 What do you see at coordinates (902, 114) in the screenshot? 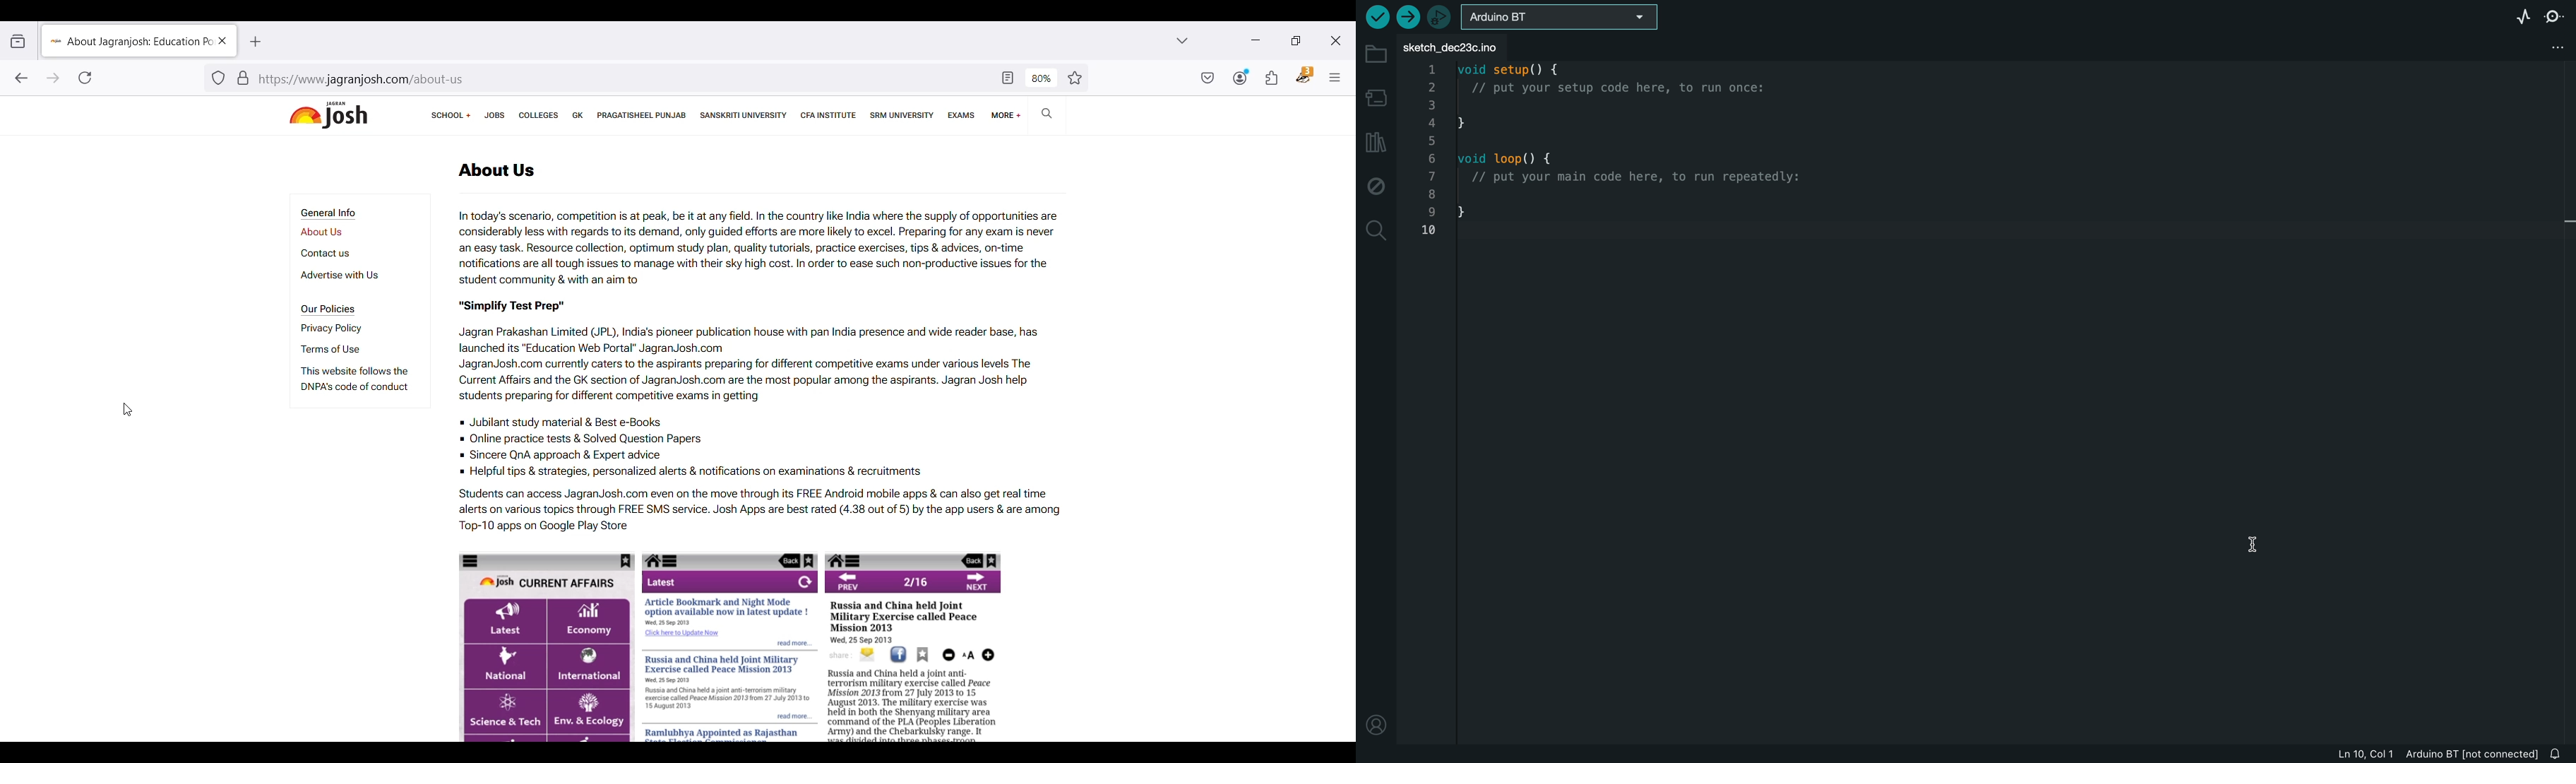
I see `SRM university page` at bounding box center [902, 114].